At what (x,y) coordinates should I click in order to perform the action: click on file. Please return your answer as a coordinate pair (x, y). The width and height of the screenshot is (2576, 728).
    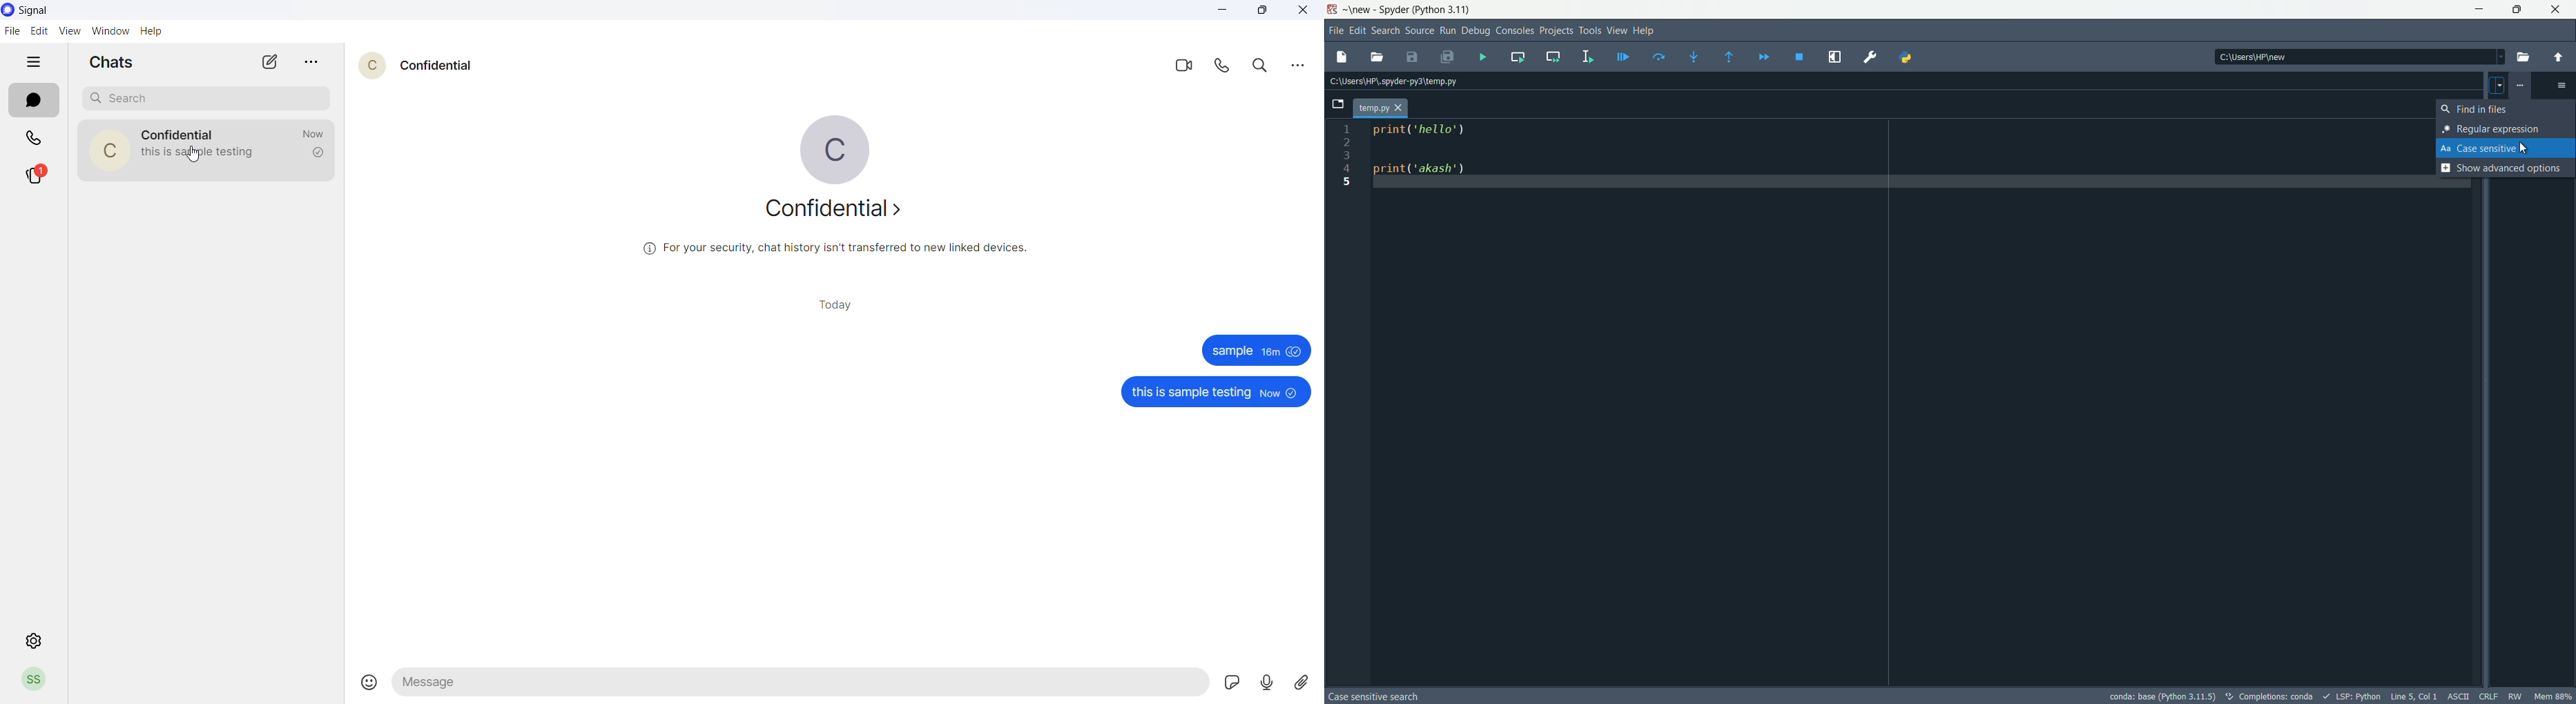
    Looking at the image, I should click on (13, 30).